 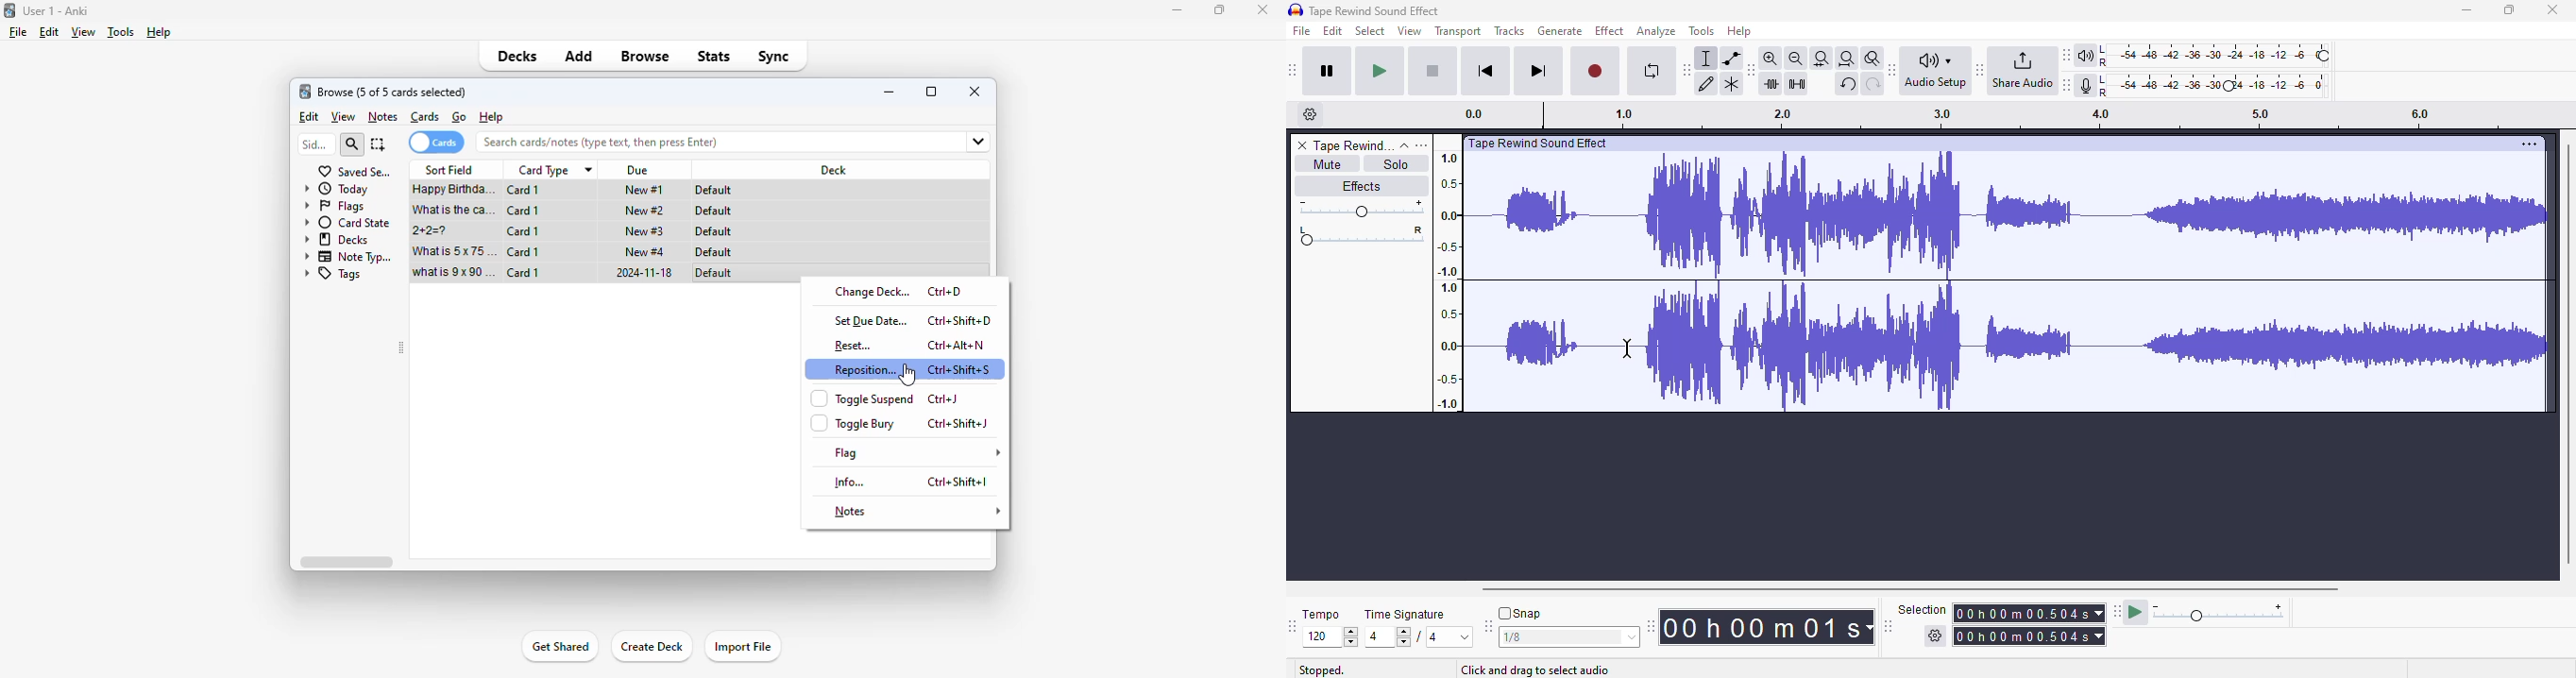 I want to click on note types, so click(x=349, y=257).